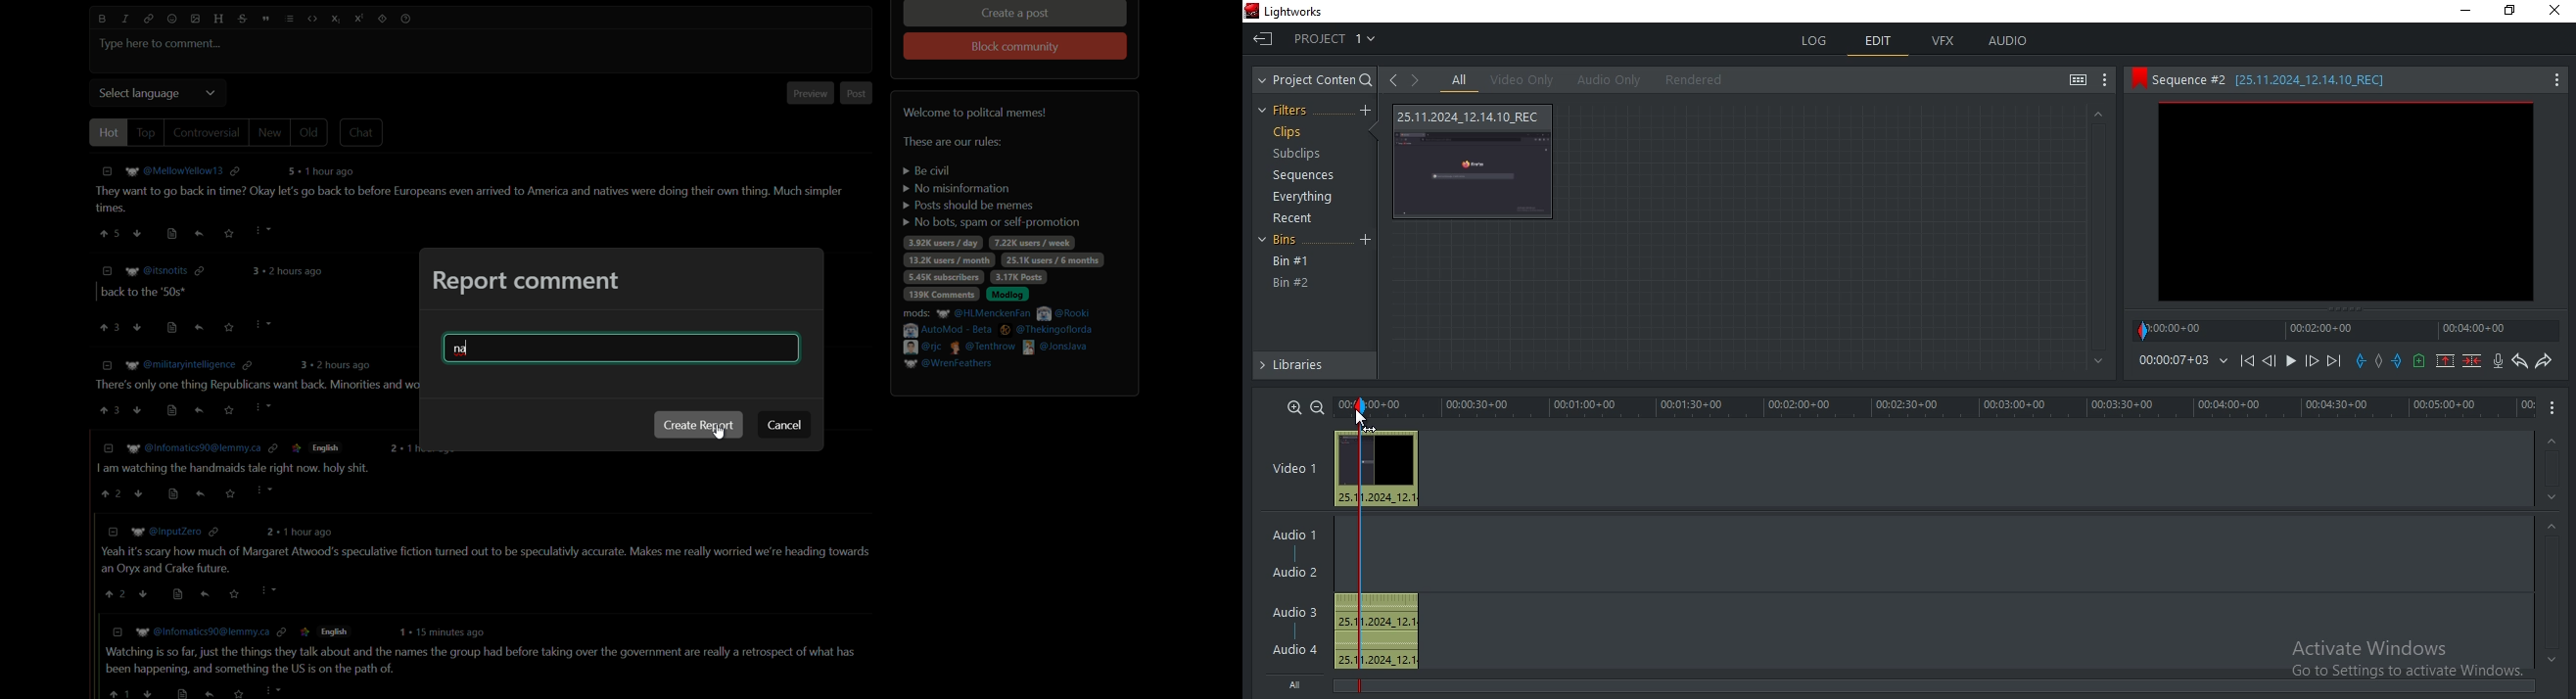 The height and width of the screenshot is (700, 2576). I want to click on link, so click(147, 19).